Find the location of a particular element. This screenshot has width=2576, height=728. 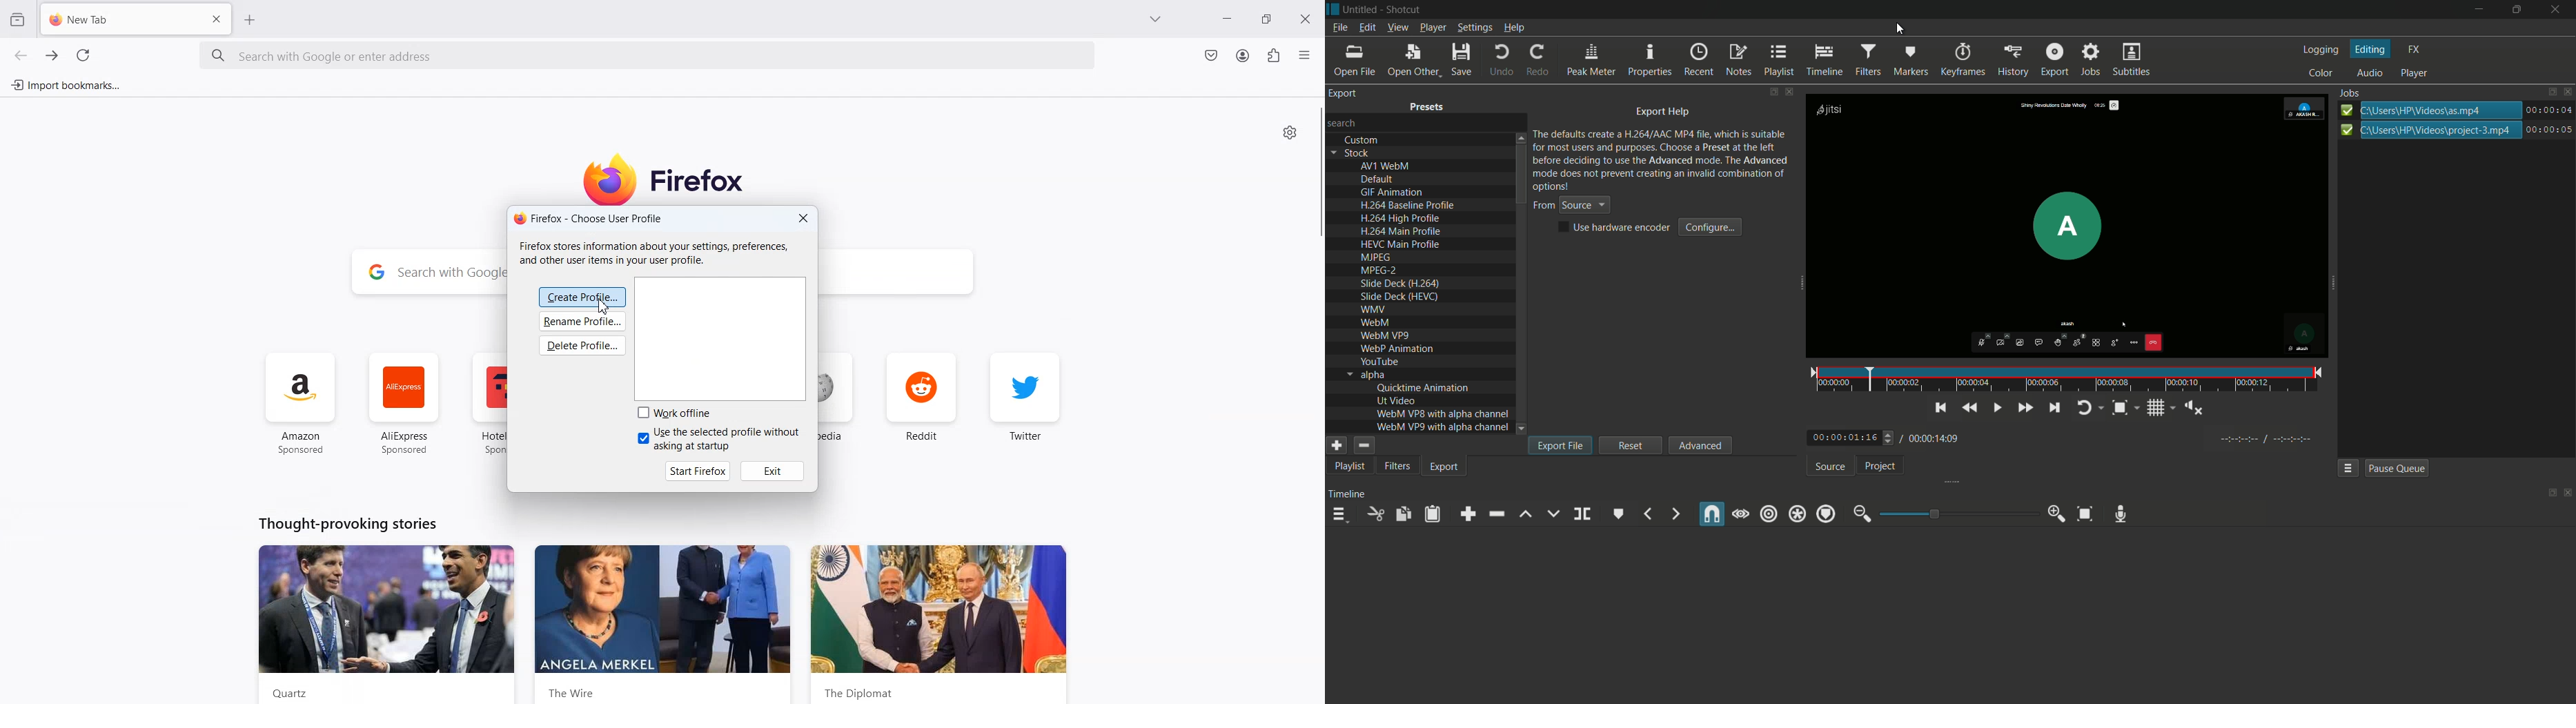

Firefox stores information about your settings, preferences,
and other user items in your user profile. is located at coordinates (659, 253).